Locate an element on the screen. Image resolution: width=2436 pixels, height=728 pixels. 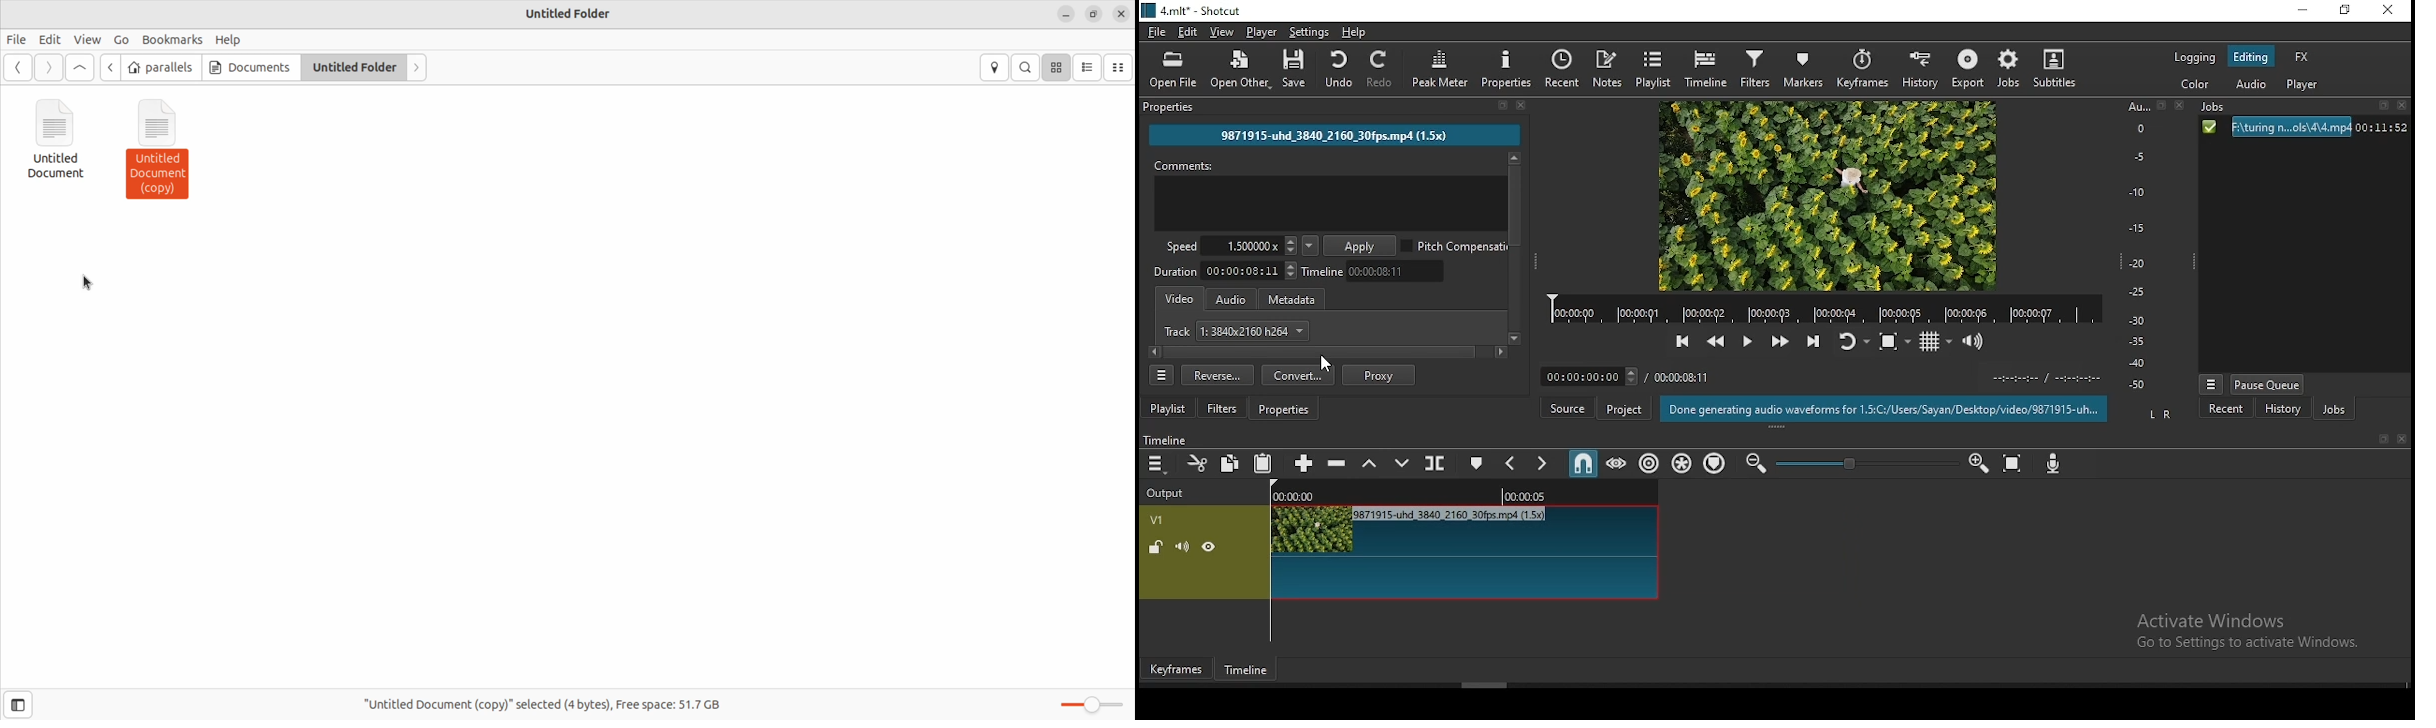
timeline is located at coordinates (1709, 67).